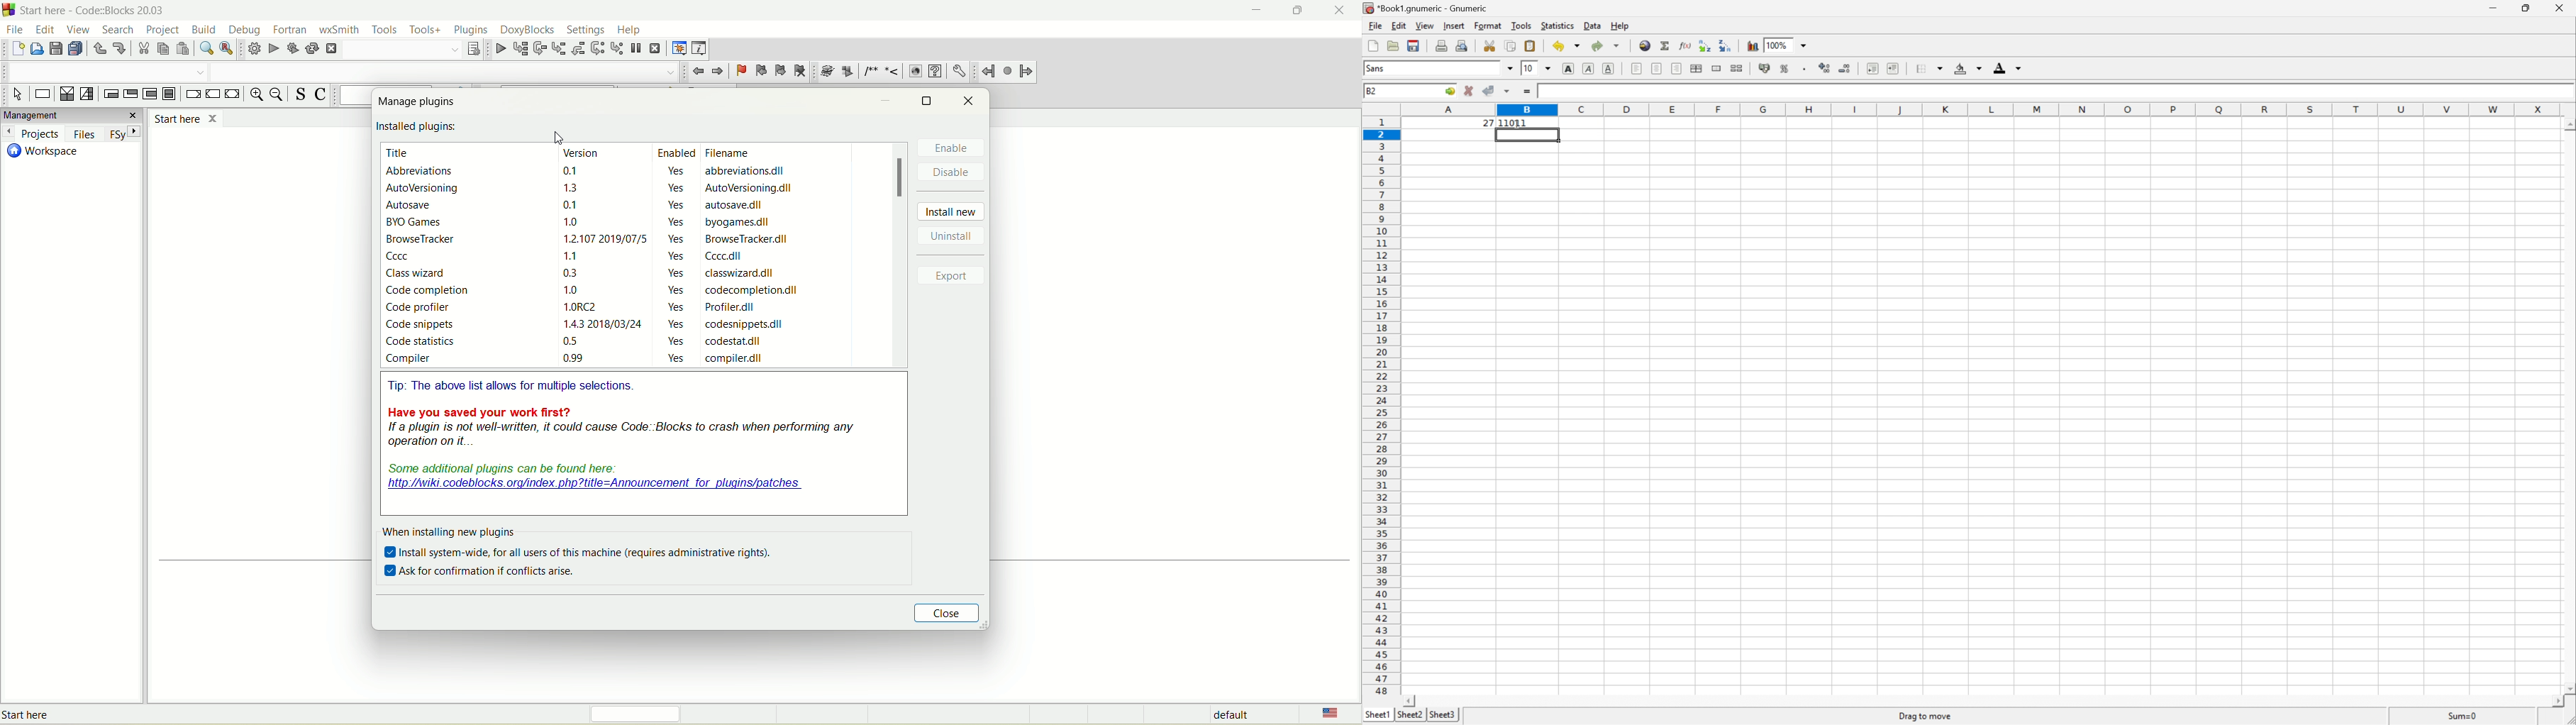  What do you see at coordinates (1568, 91) in the screenshot?
I see `=DEC2BIN(A1)` at bounding box center [1568, 91].